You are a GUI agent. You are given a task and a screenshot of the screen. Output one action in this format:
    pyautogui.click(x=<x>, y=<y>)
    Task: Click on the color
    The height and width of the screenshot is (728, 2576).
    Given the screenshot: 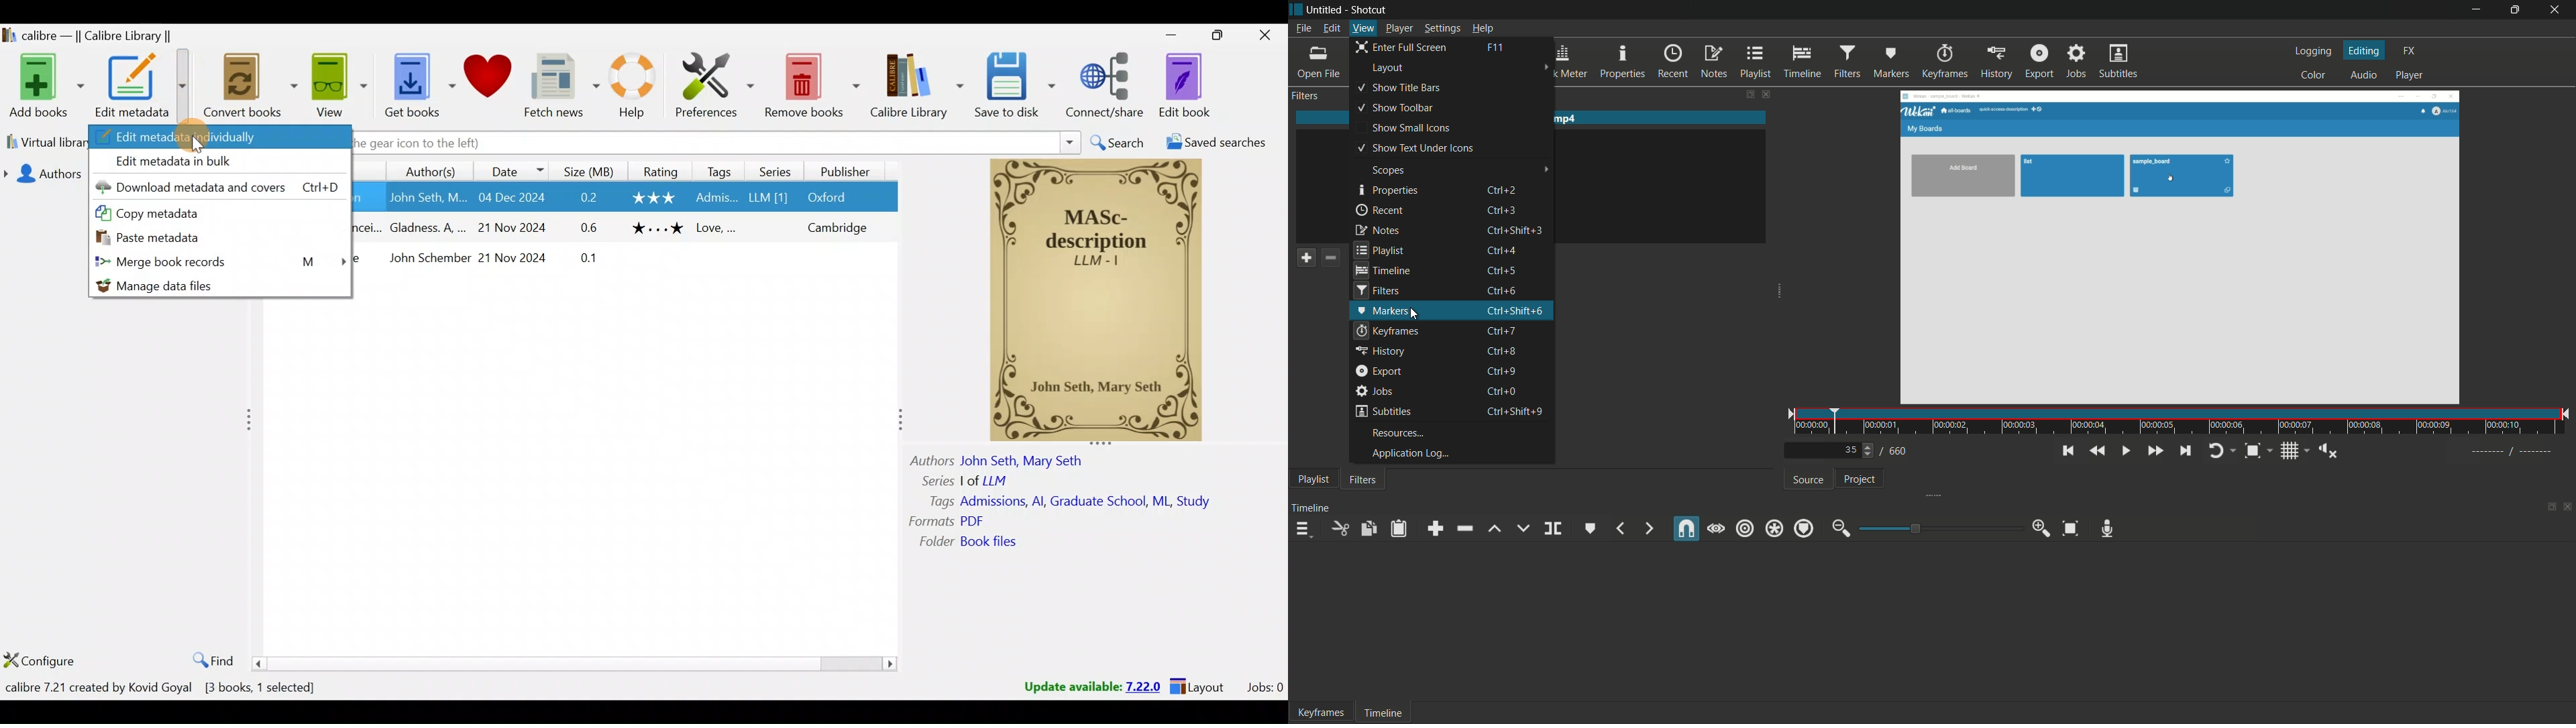 What is the action you would take?
    pyautogui.click(x=2313, y=76)
    